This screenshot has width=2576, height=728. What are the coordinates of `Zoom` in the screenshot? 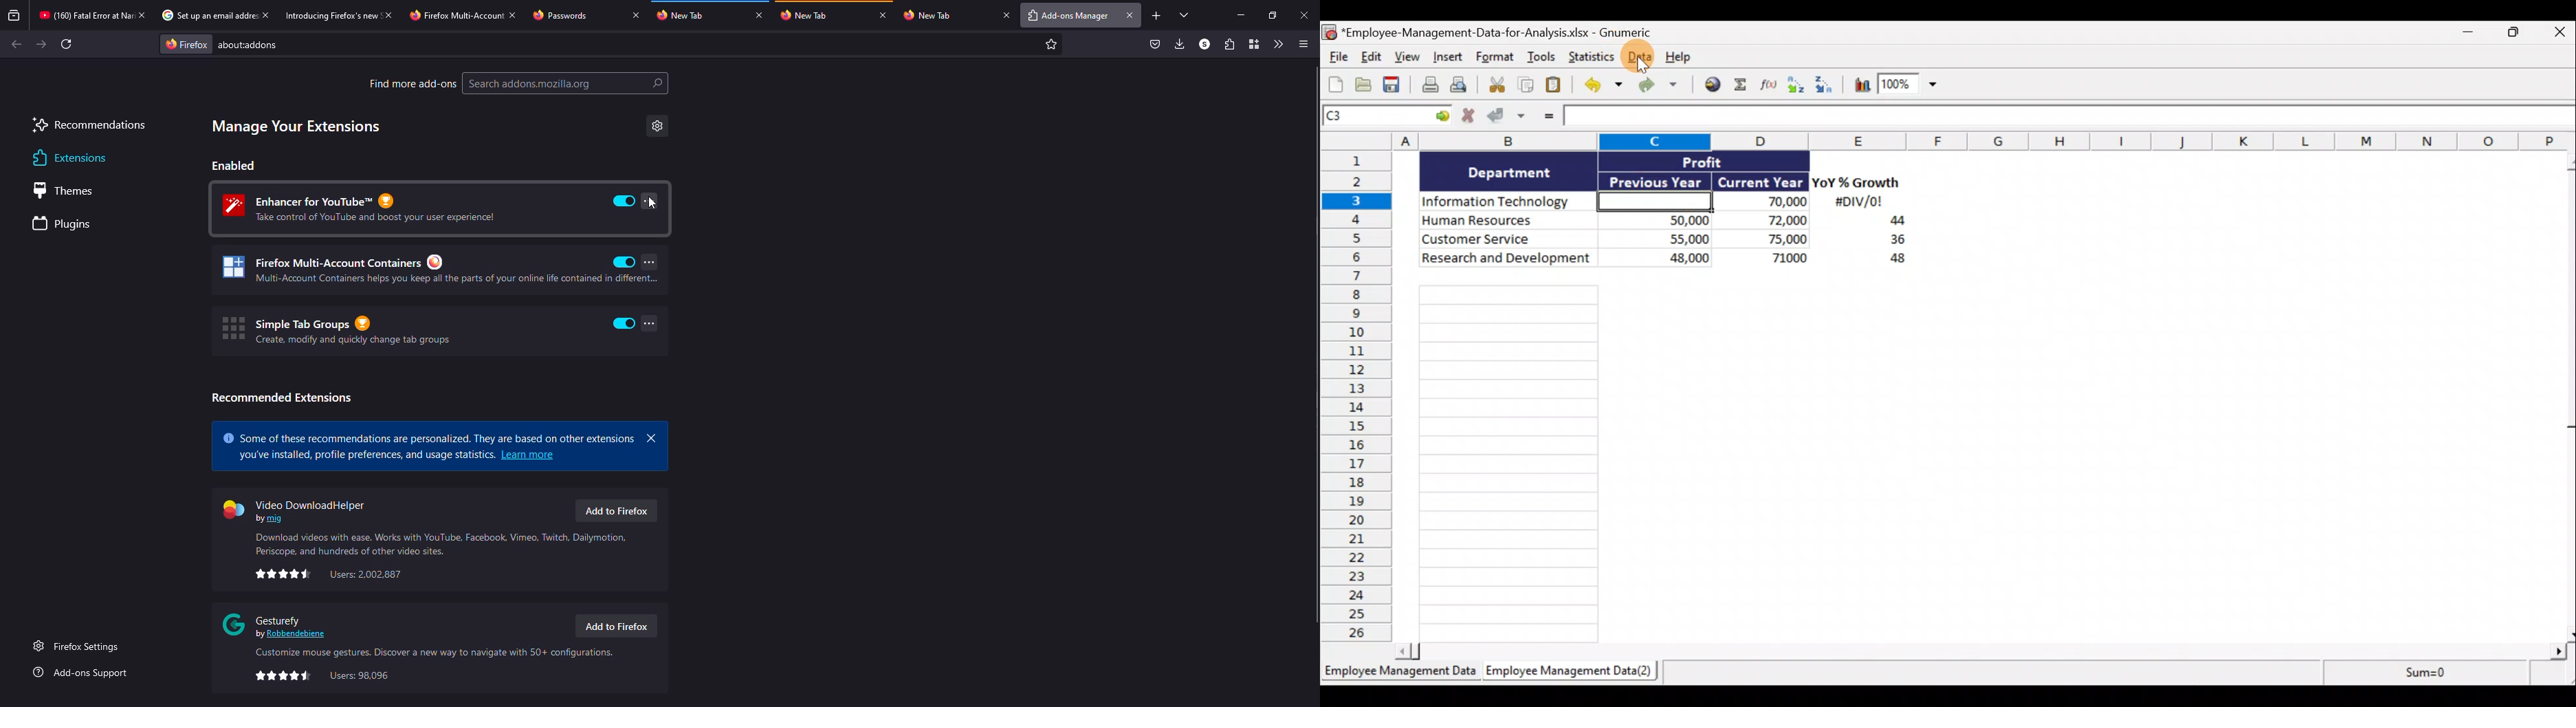 It's located at (1911, 87).